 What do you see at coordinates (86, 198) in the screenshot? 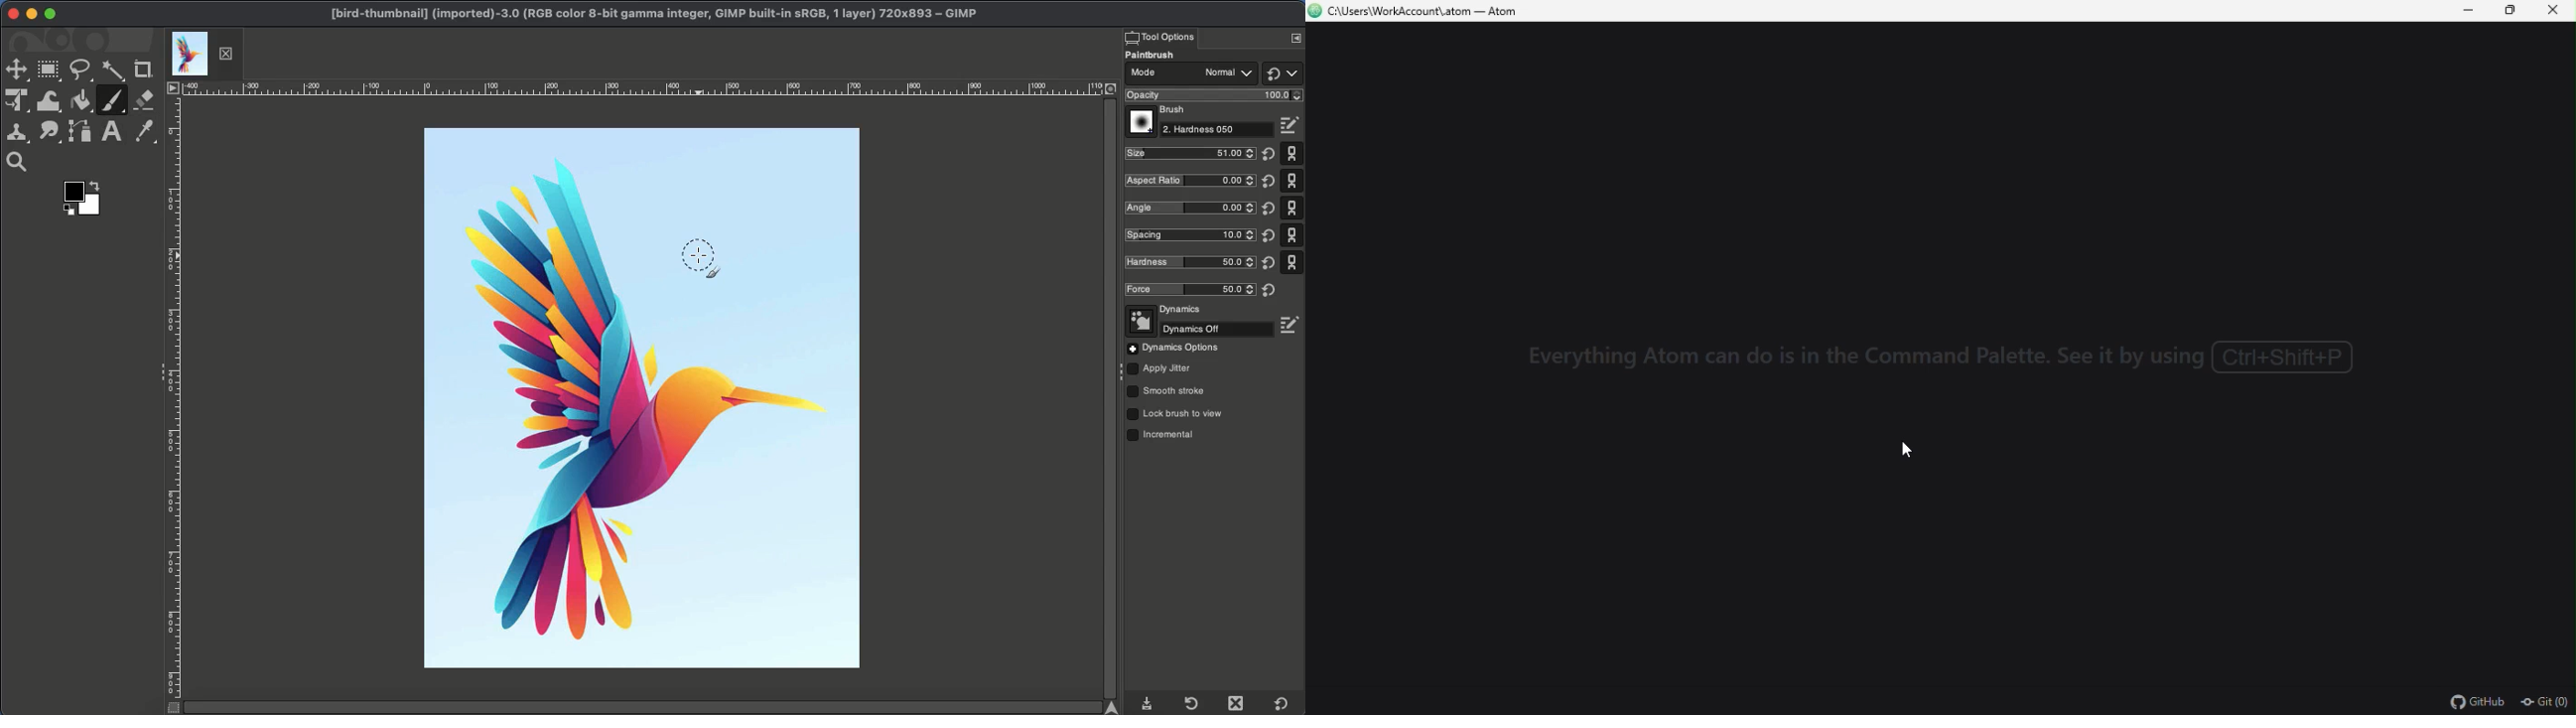
I see `Color` at bounding box center [86, 198].